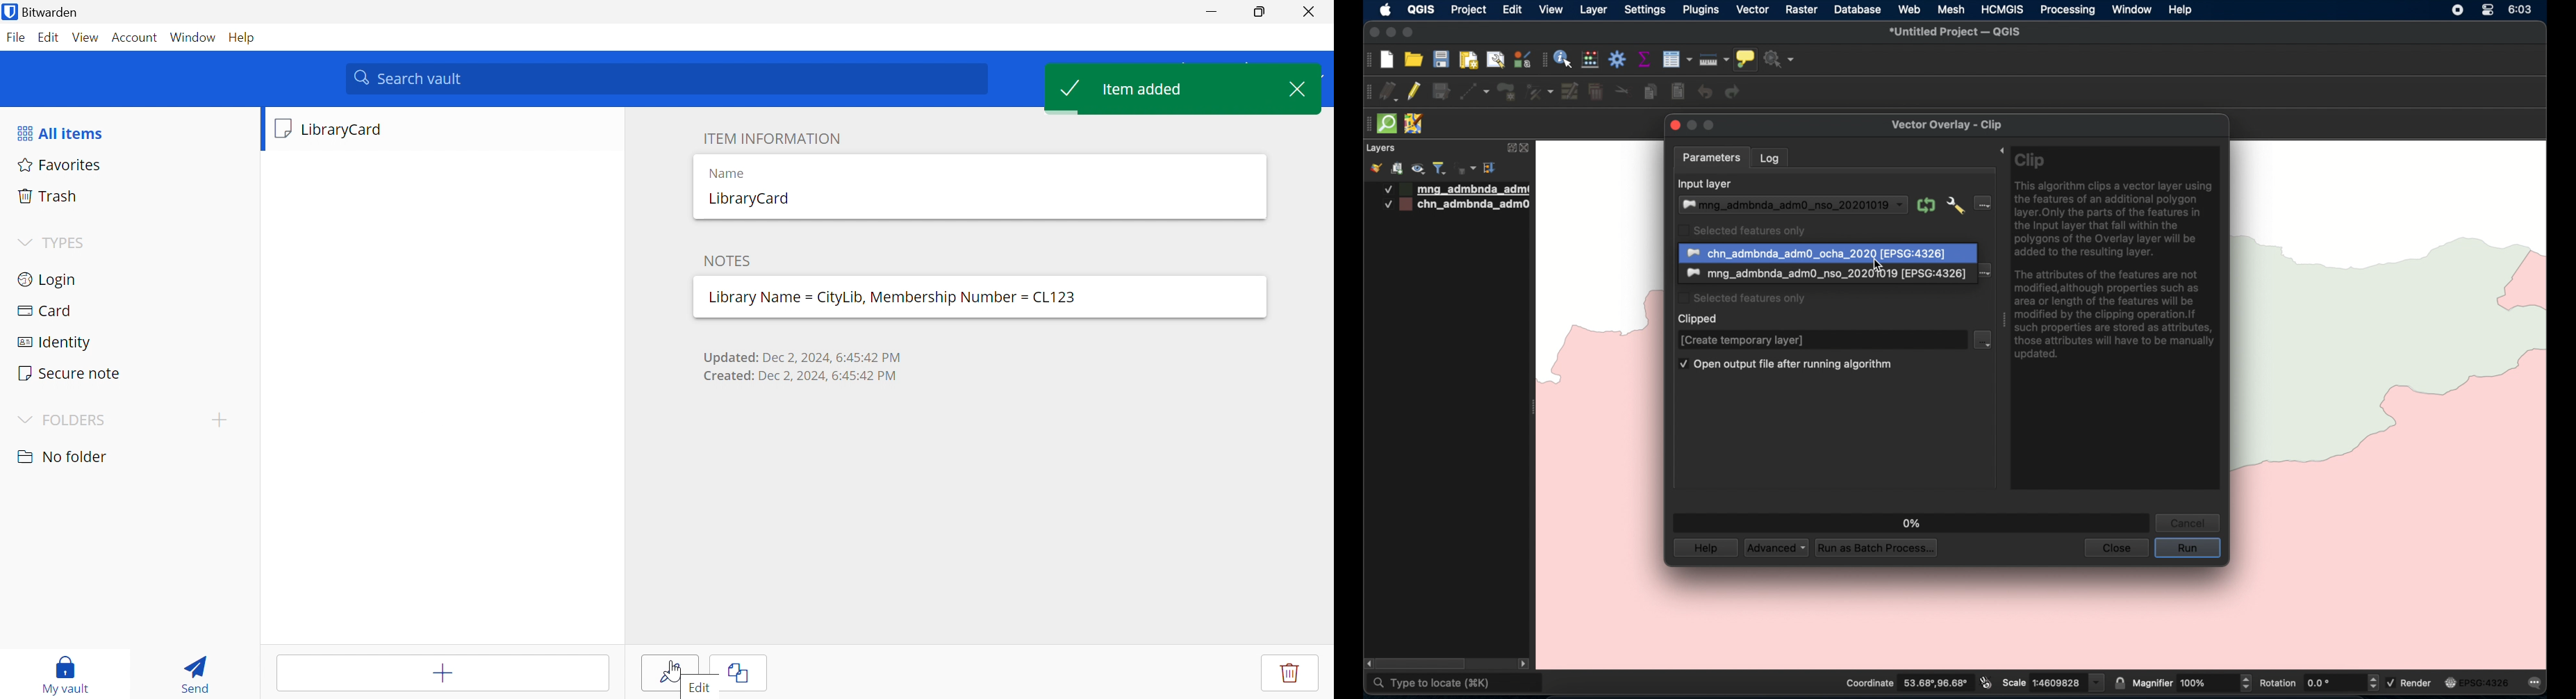  Describe the element at coordinates (1386, 10) in the screenshot. I see `apple icon` at that location.